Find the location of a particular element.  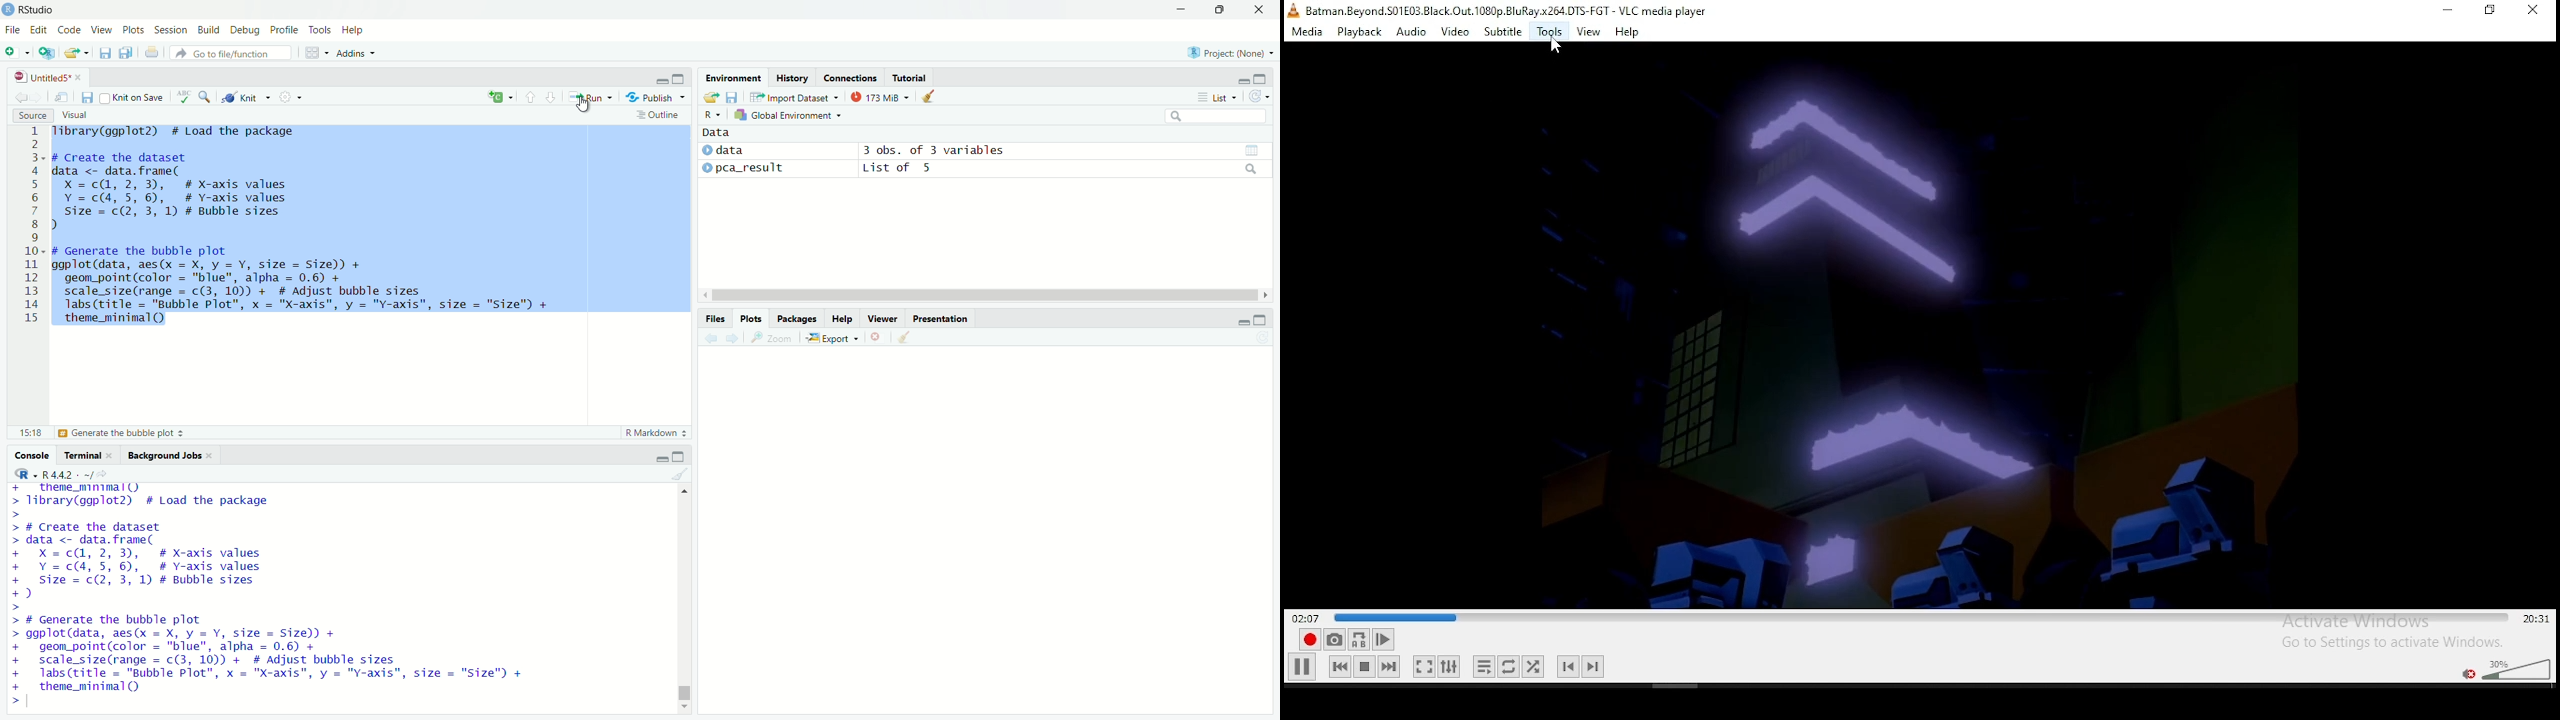

minimize is located at coordinates (1180, 10).